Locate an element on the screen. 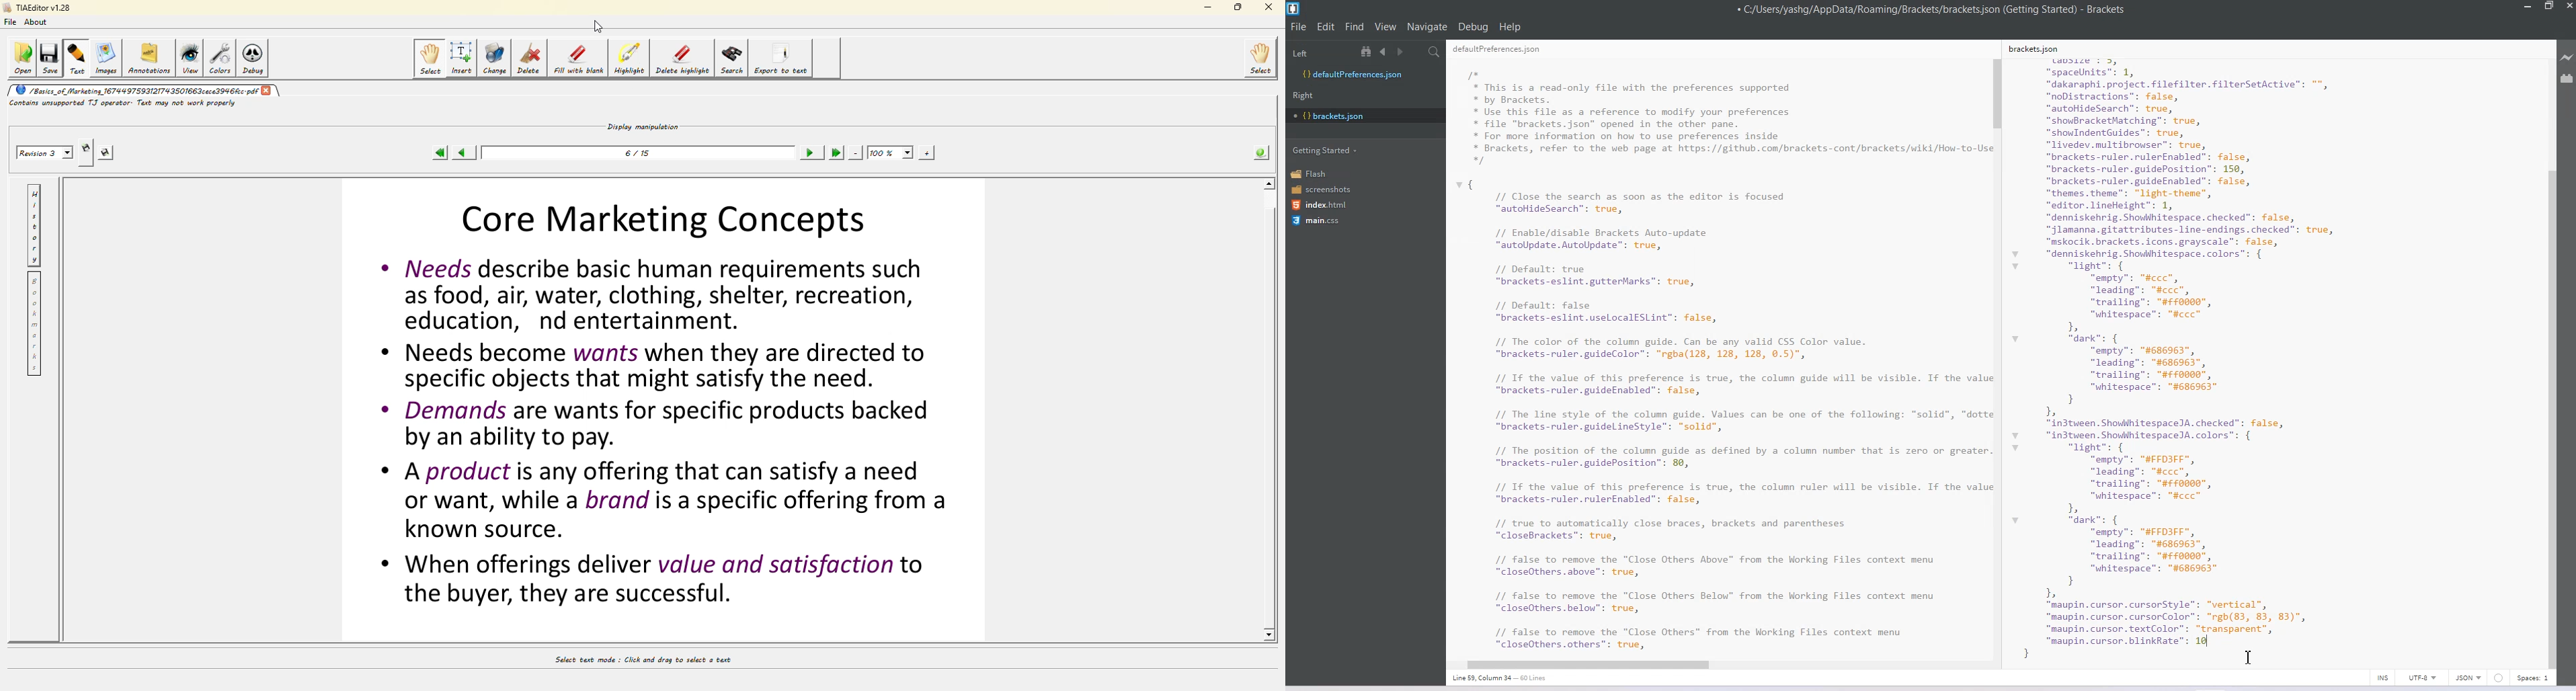 The width and height of the screenshot is (2576, 700). Defaultpreferences.json is located at coordinates (1365, 75).